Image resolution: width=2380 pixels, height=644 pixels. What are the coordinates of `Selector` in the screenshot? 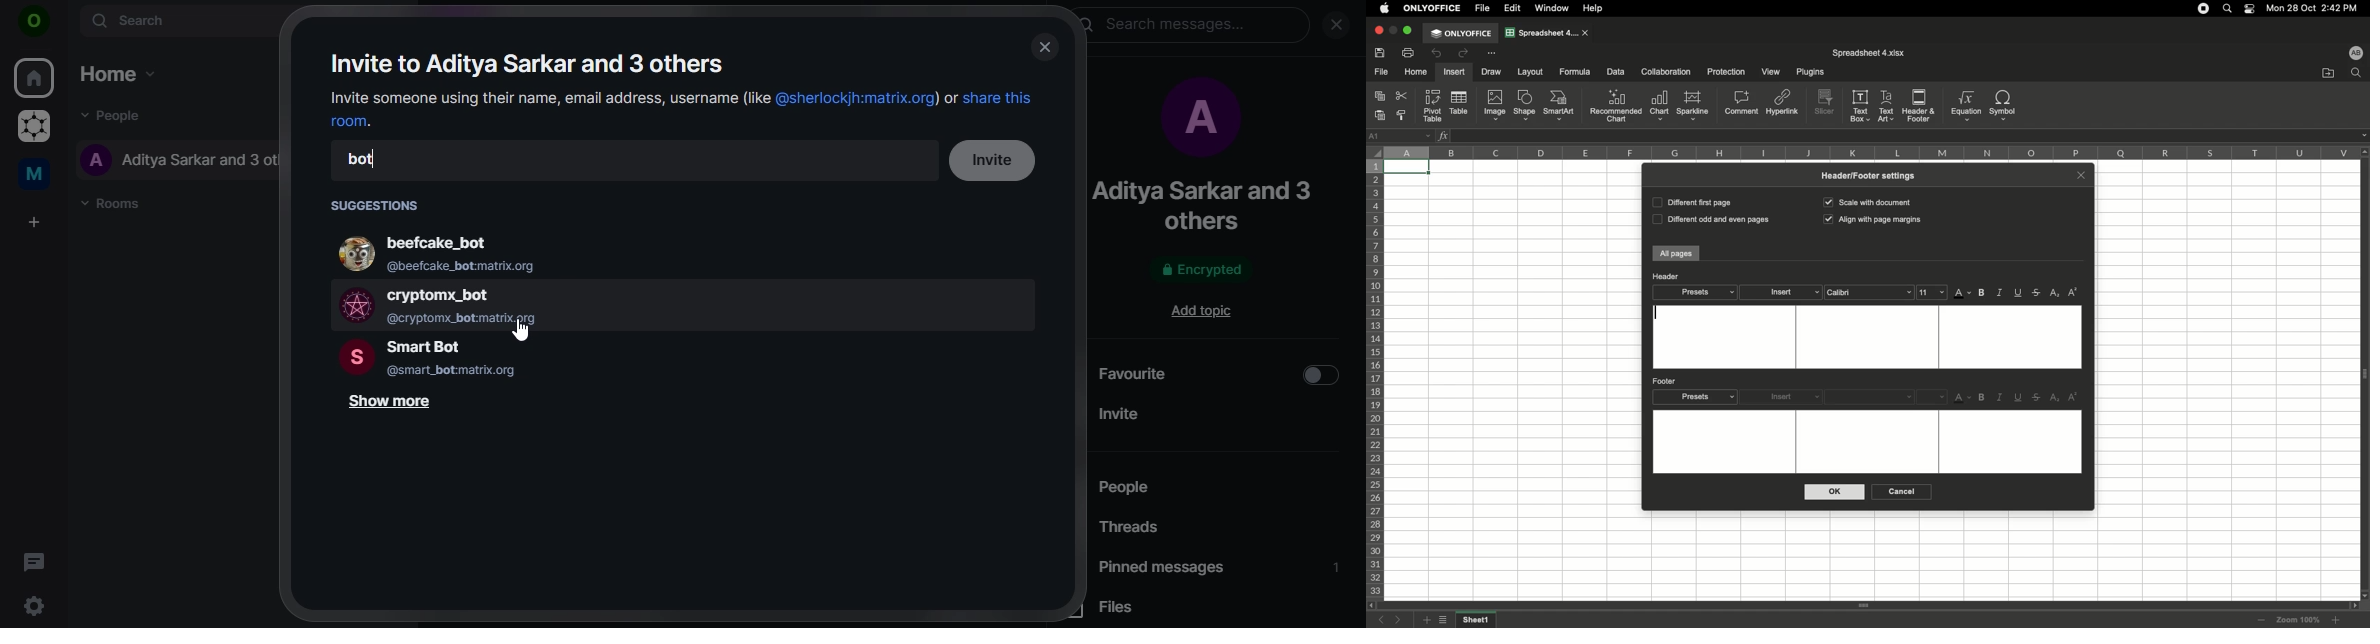 It's located at (1374, 150).